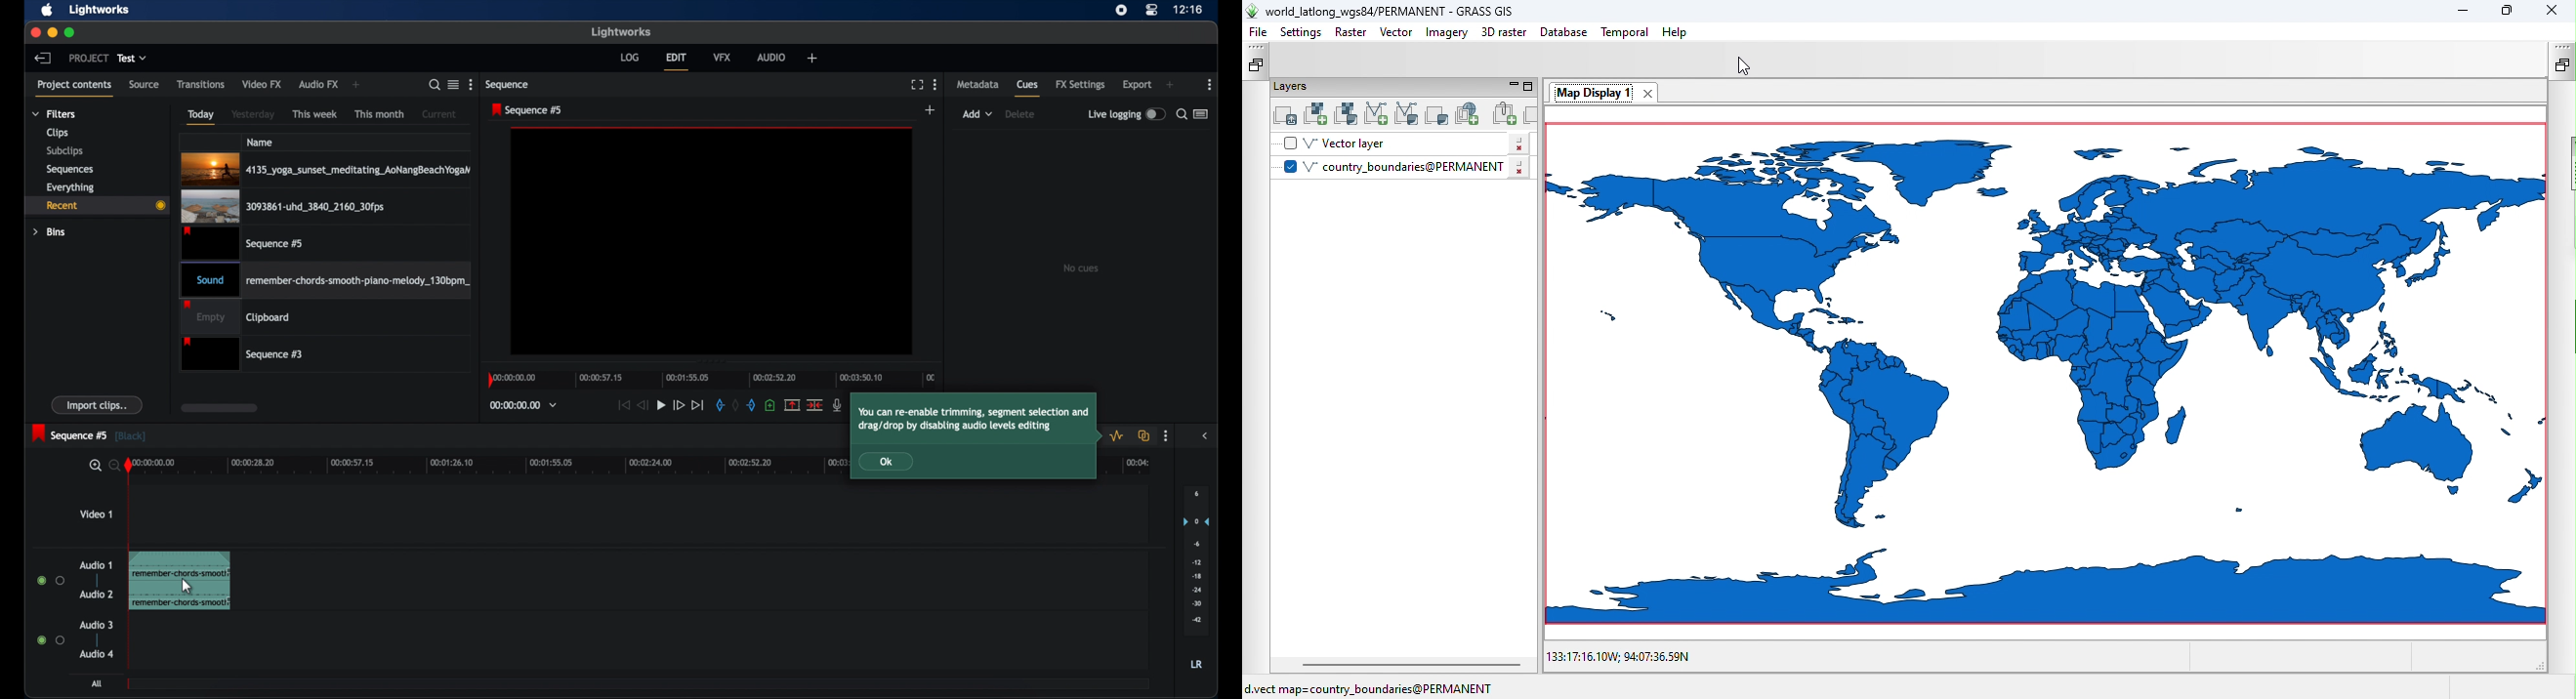 The image size is (2576, 700). What do you see at coordinates (1134, 466) in the screenshot?
I see `00:04` at bounding box center [1134, 466].